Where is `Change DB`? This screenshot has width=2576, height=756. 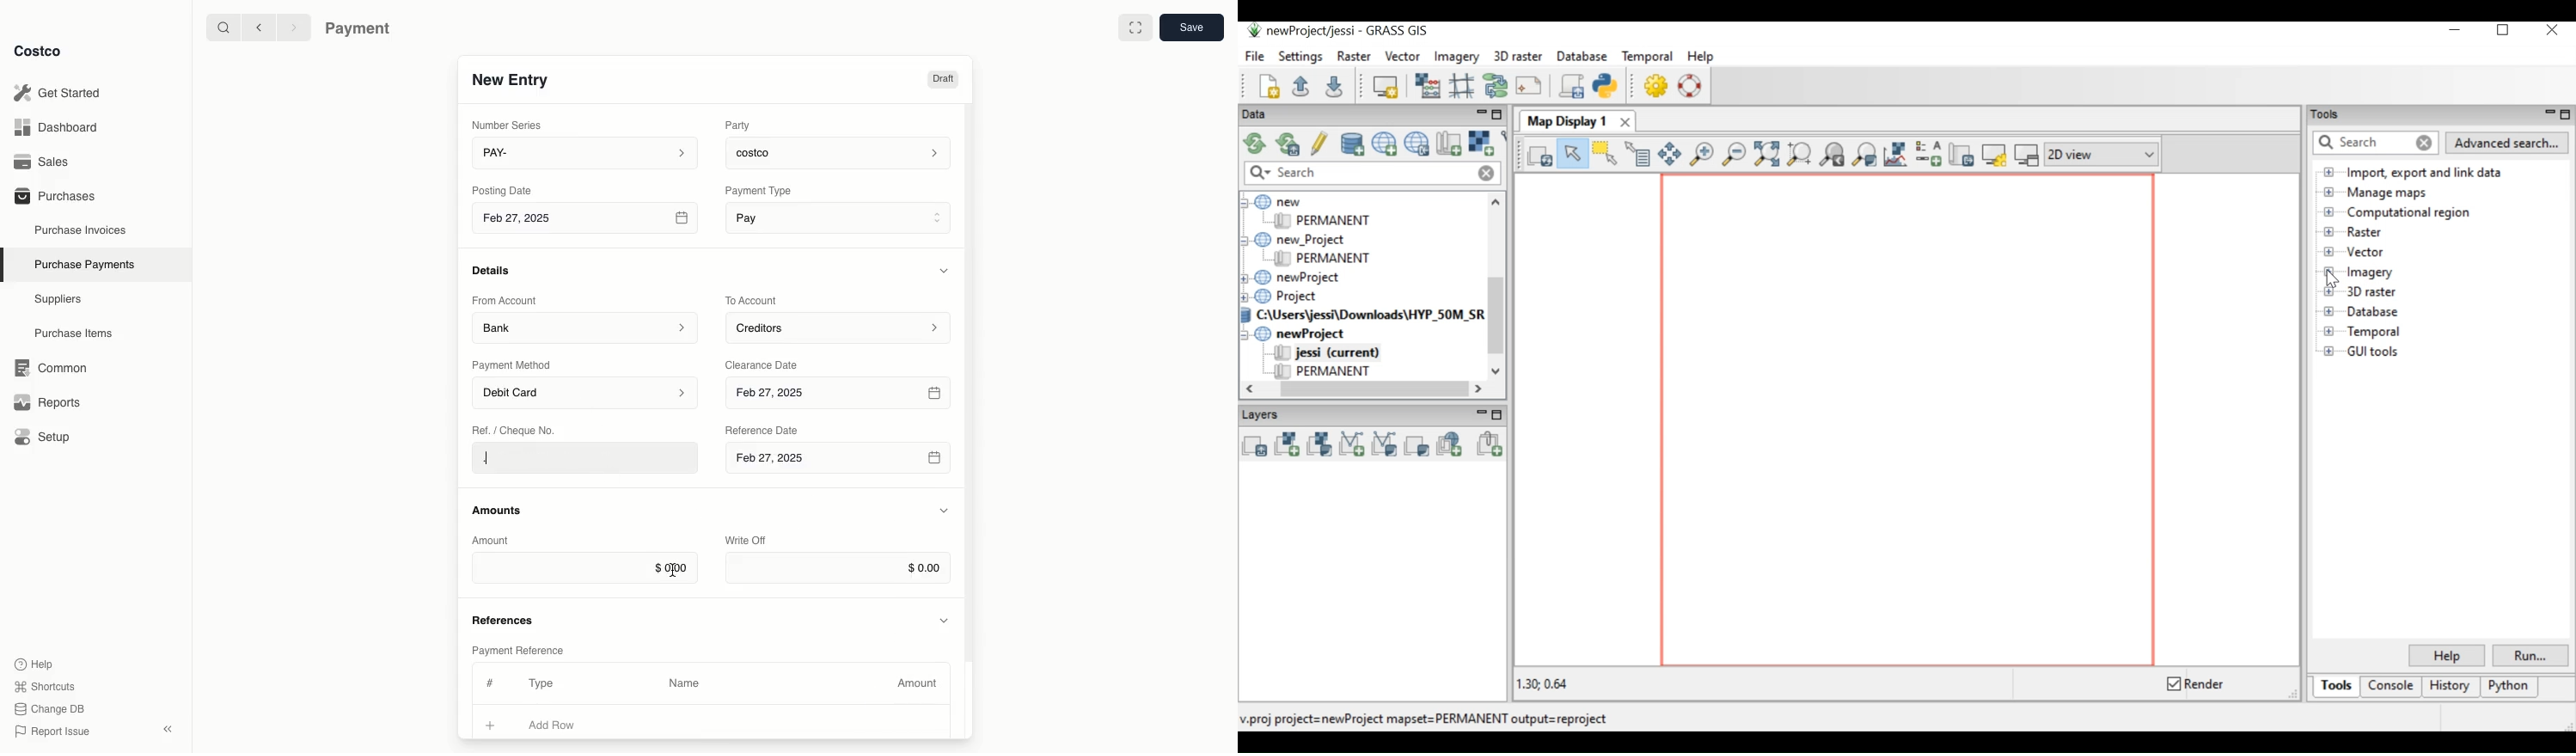 Change DB is located at coordinates (52, 709).